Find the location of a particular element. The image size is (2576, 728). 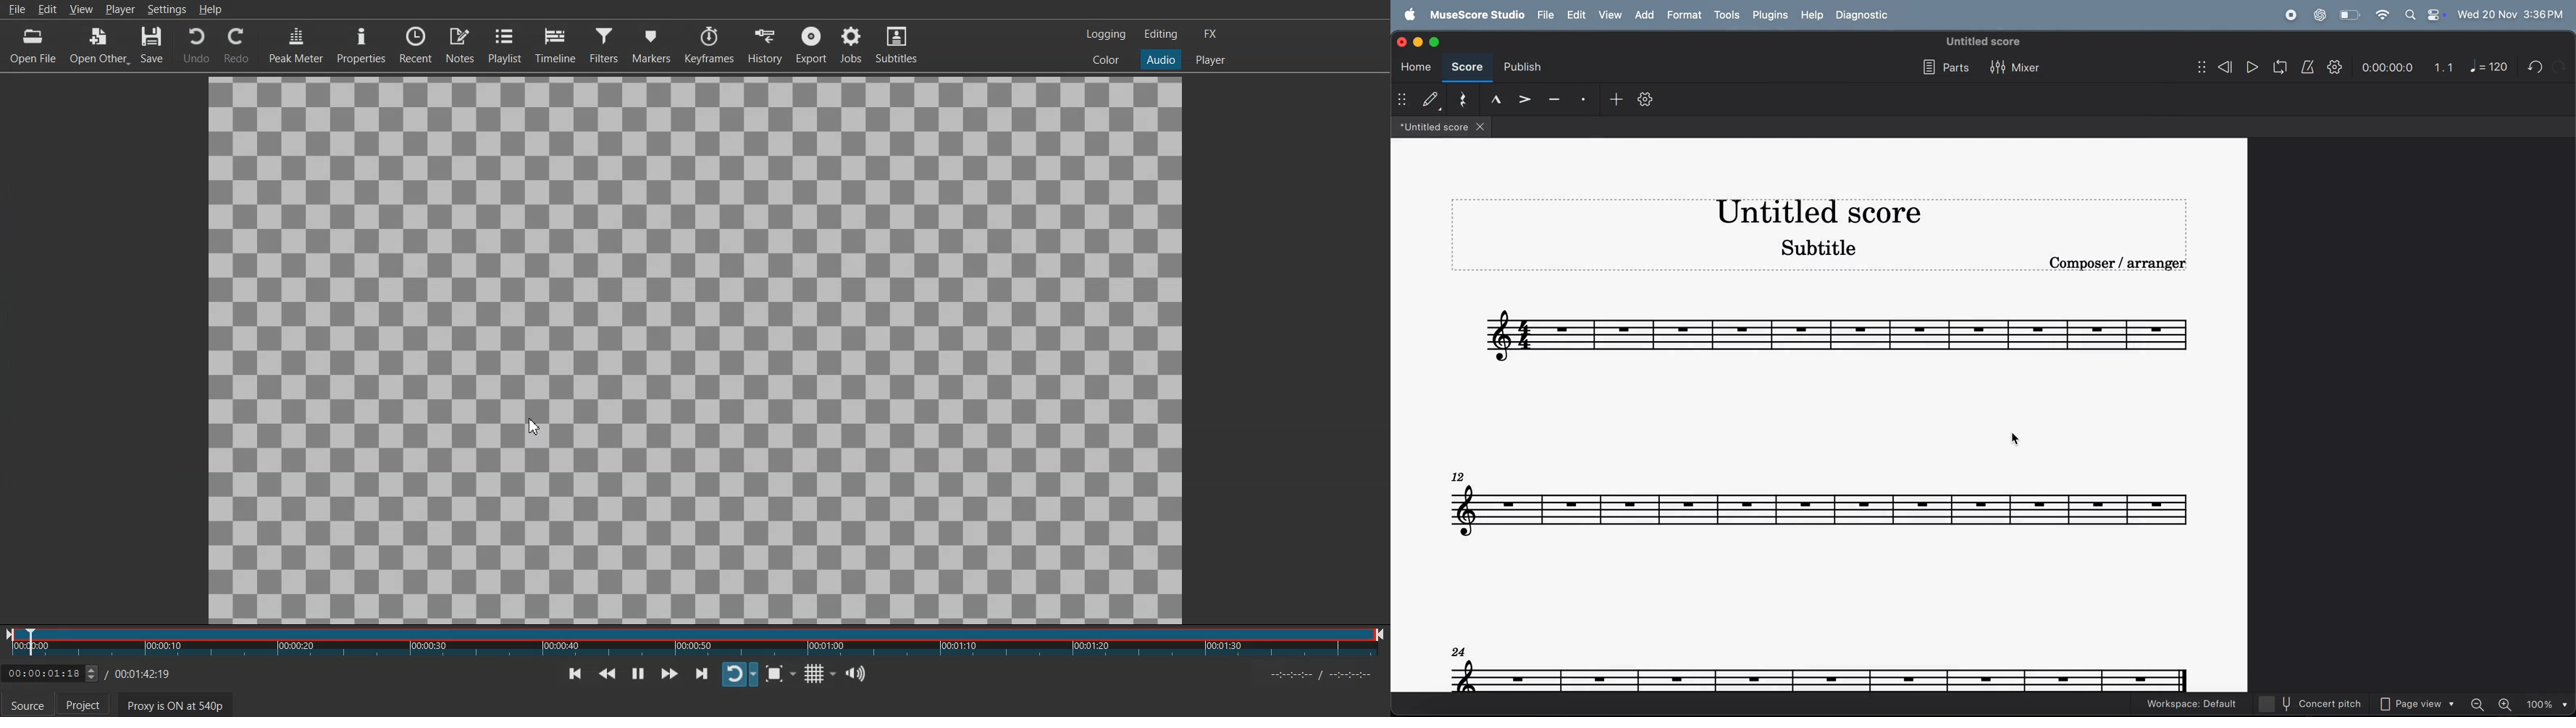

page view is located at coordinates (2421, 705).